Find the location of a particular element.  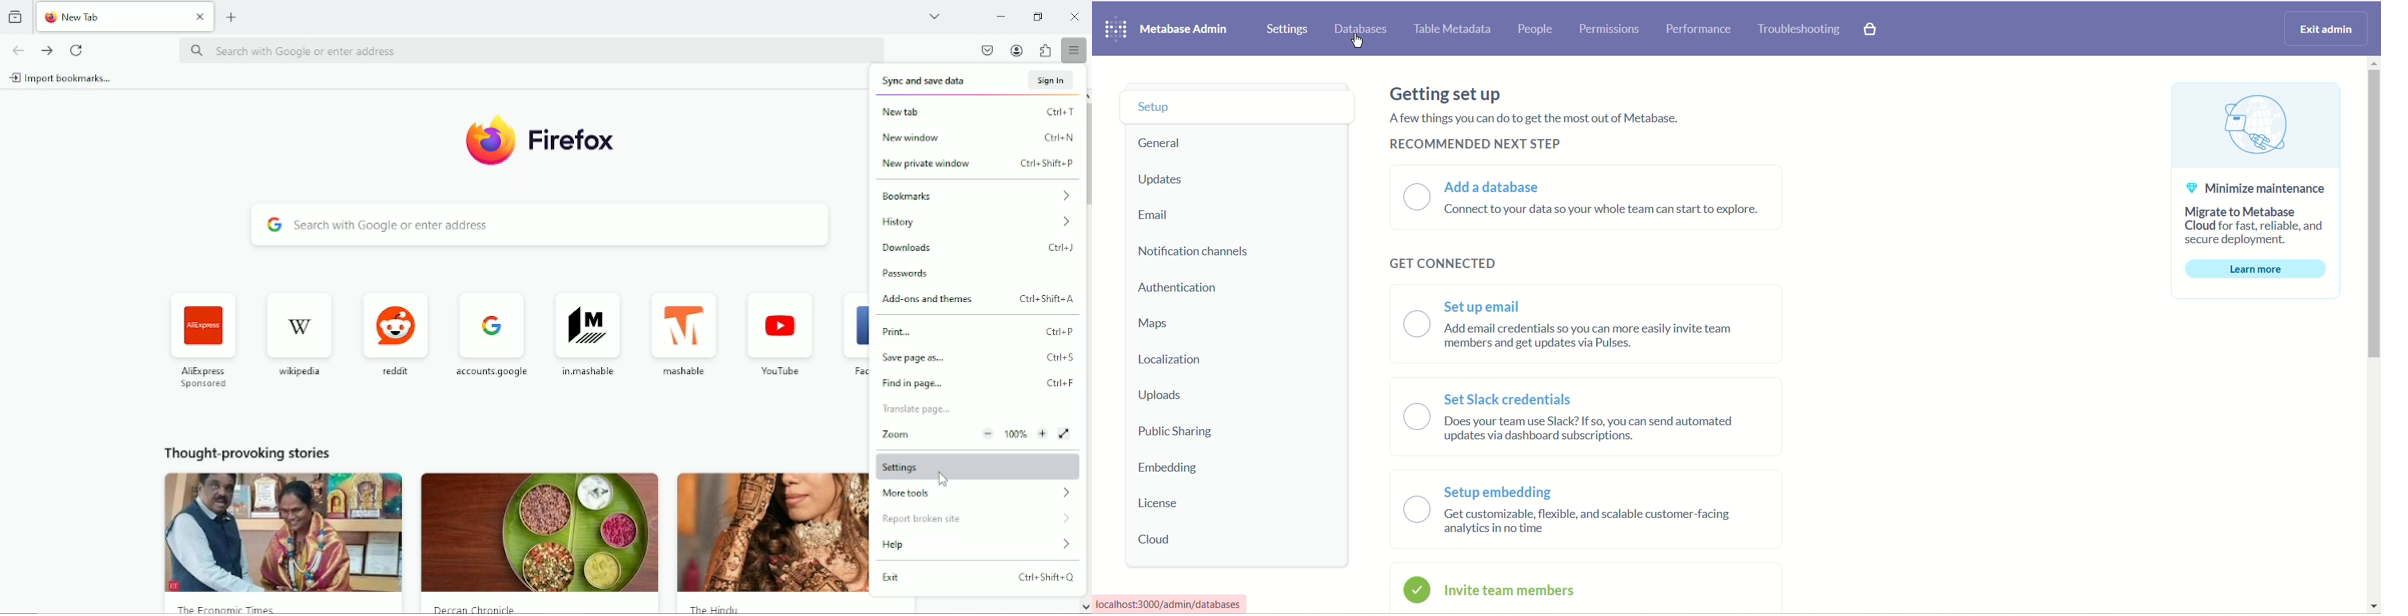

wikipedia is located at coordinates (300, 331).